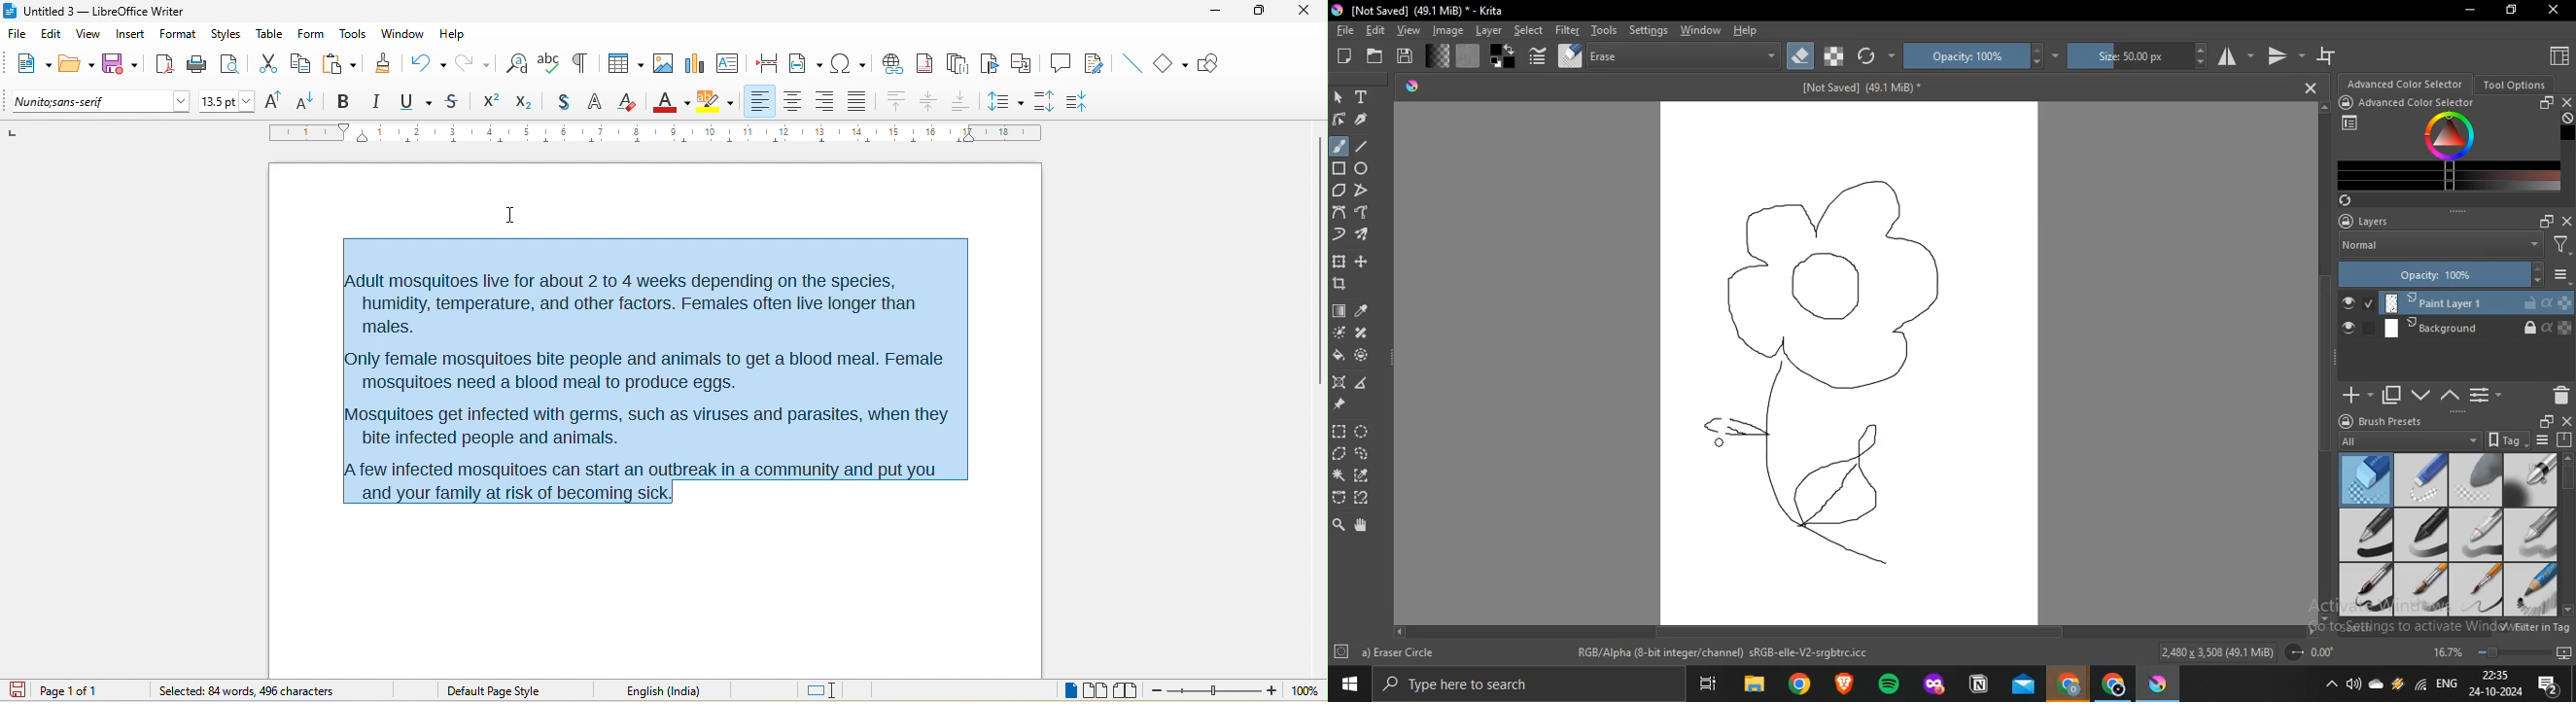 The width and height of the screenshot is (2576, 728). What do you see at coordinates (1340, 312) in the screenshot?
I see `draw gradient` at bounding box center [1340, 312].